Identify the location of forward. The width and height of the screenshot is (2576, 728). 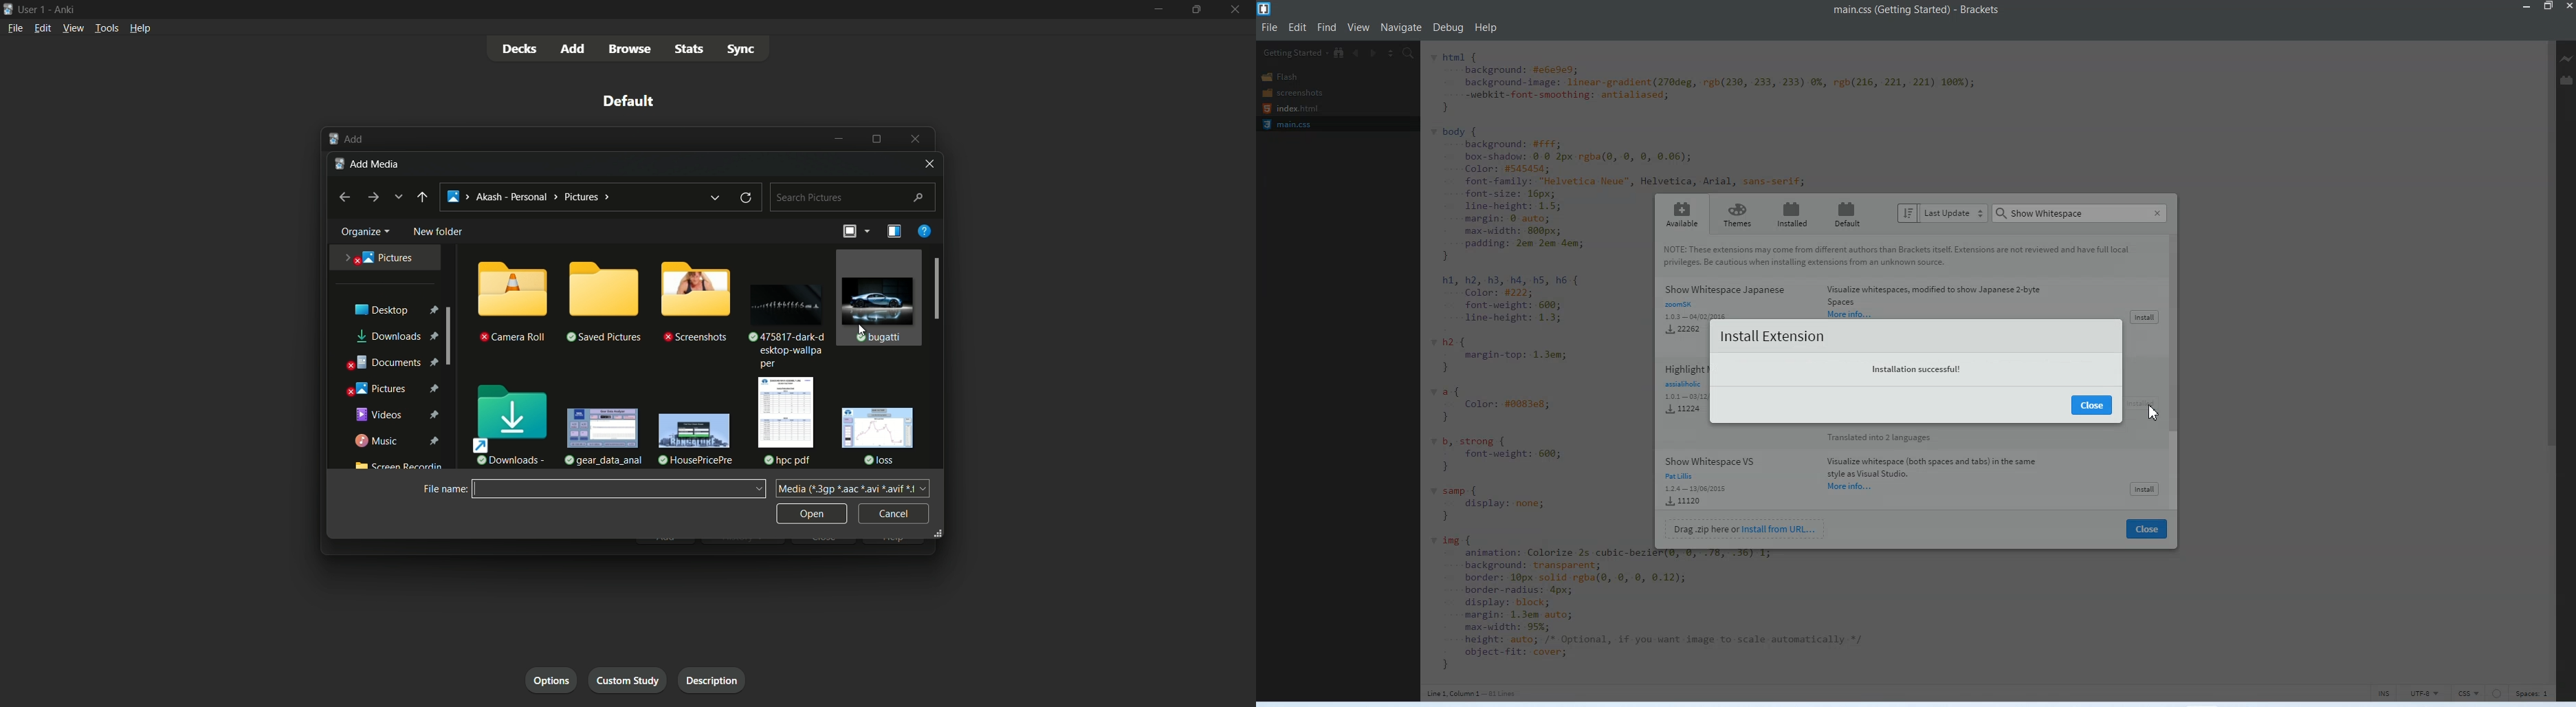
(372, 198).